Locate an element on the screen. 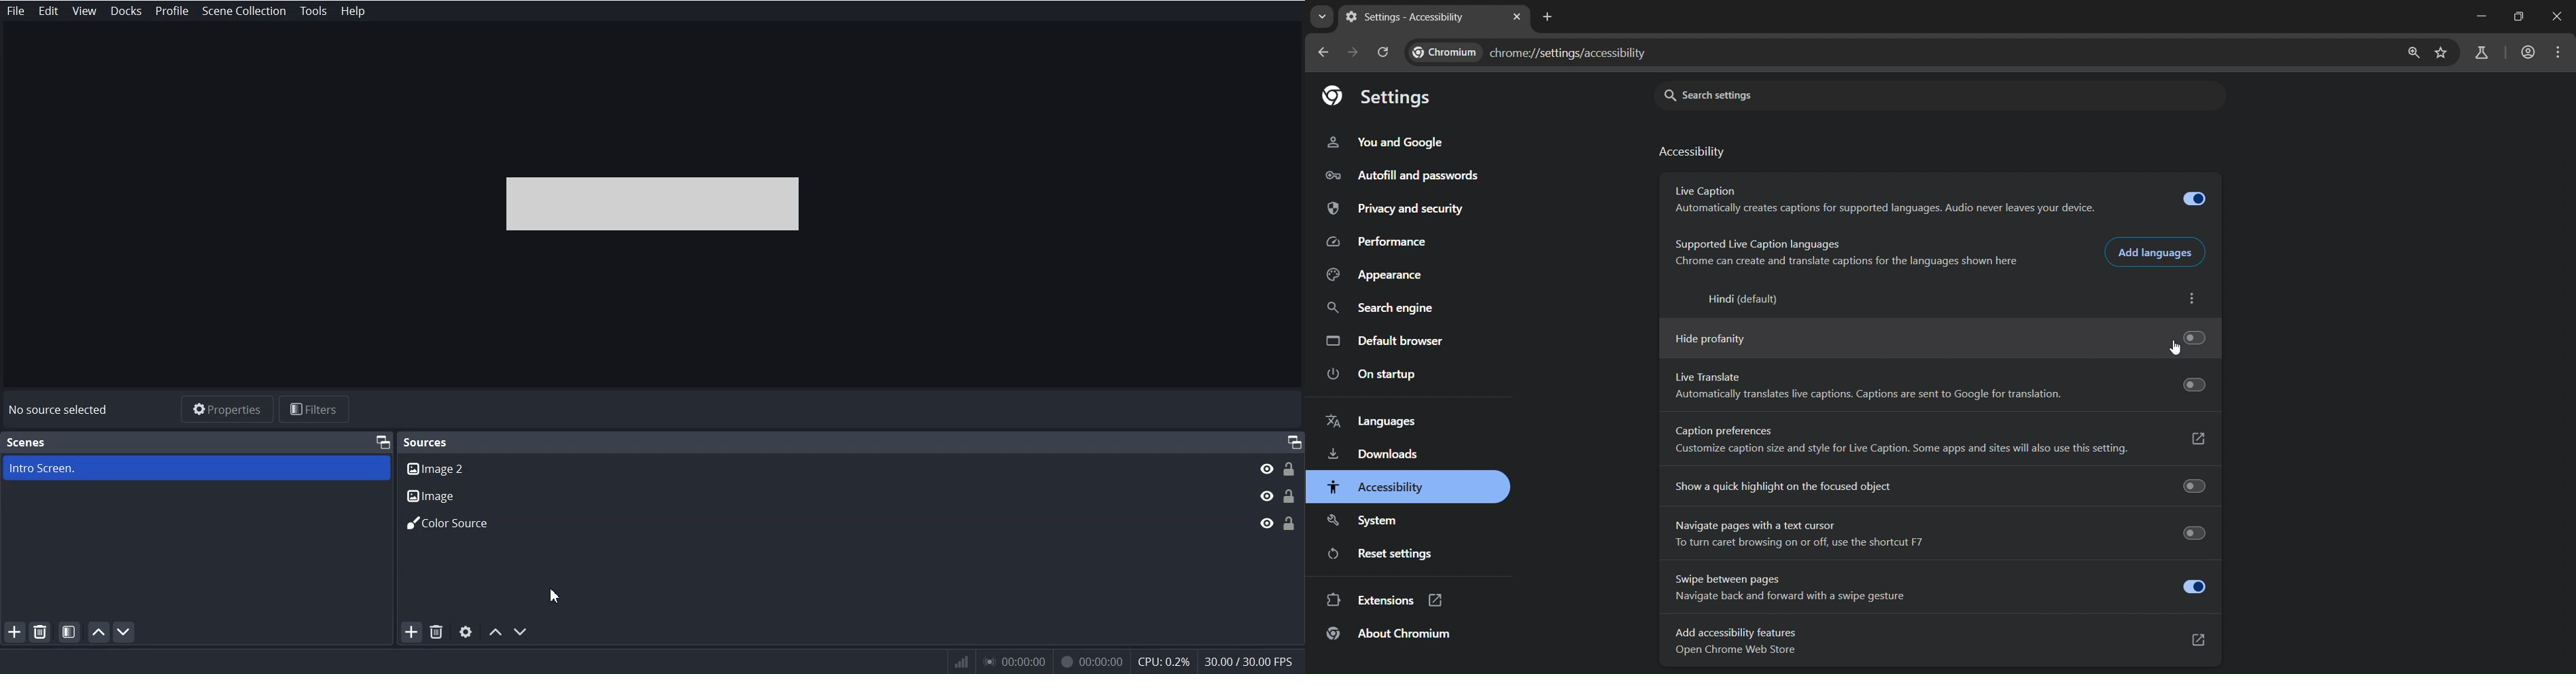  Help is located at coordinates (351, 11).